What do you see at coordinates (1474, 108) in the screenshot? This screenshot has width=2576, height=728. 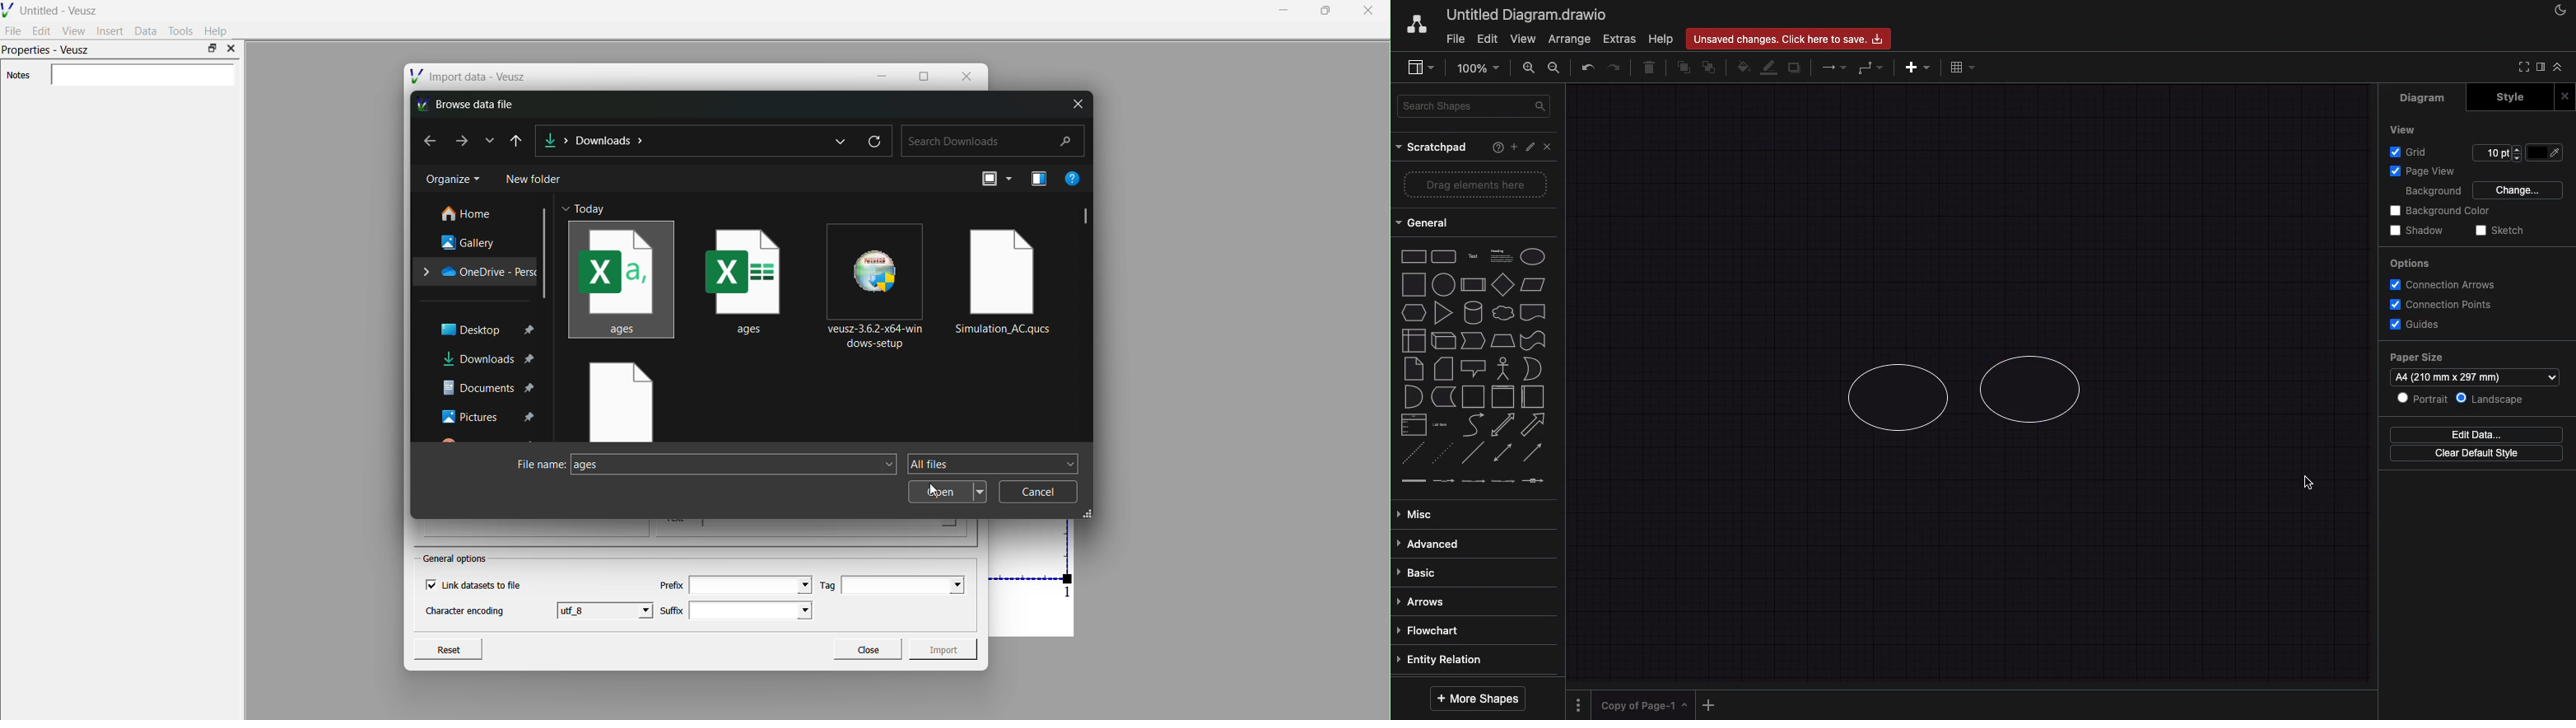 I see `search shapes` at bounding box center [1474, 108].